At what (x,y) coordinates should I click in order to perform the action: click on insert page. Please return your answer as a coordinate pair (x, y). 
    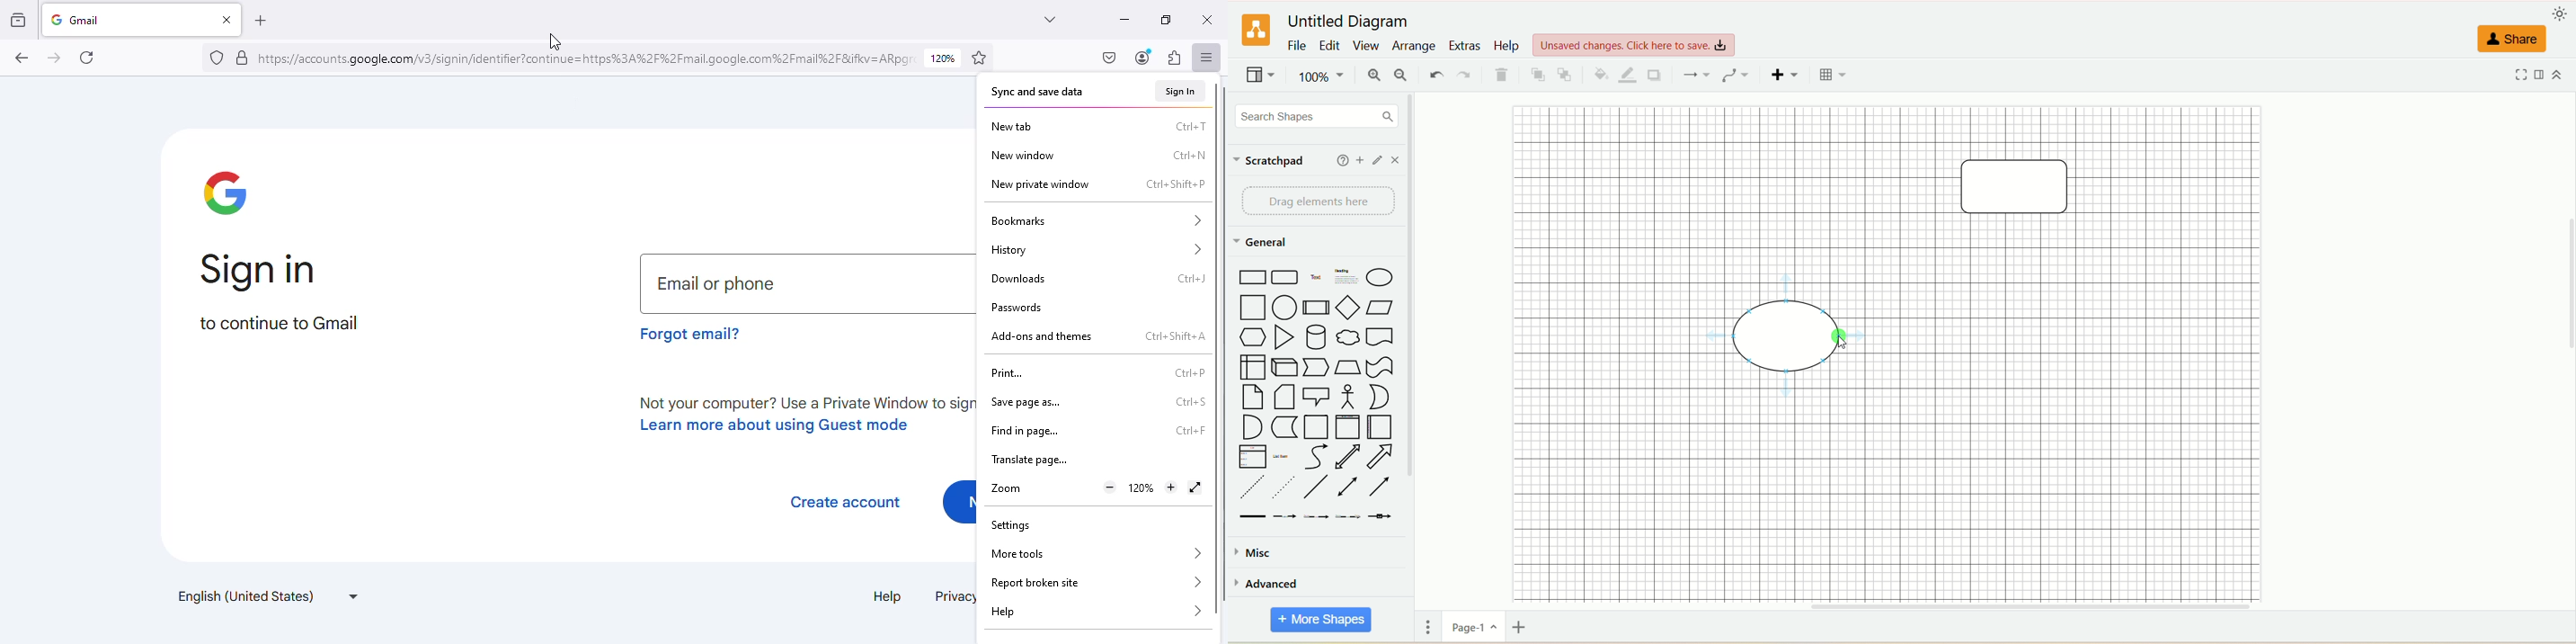
    Looking at the image, I should click on (1524, 629).